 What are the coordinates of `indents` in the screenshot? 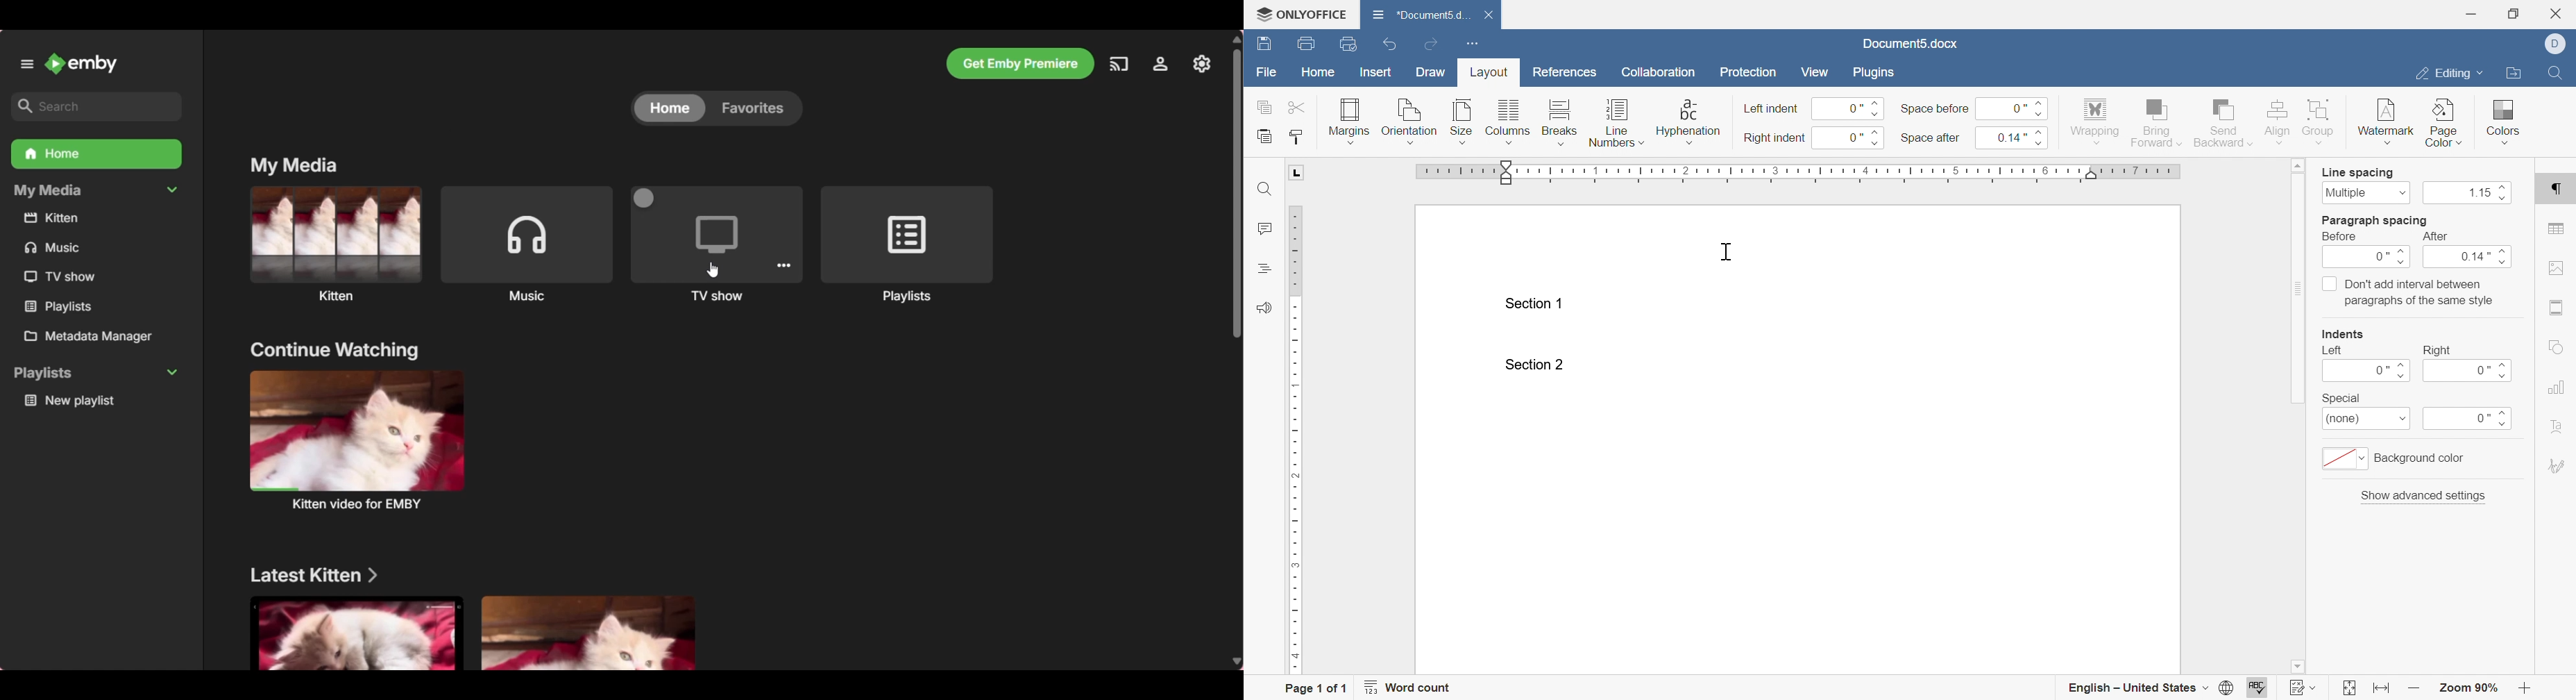 It's located at (2345, 334).